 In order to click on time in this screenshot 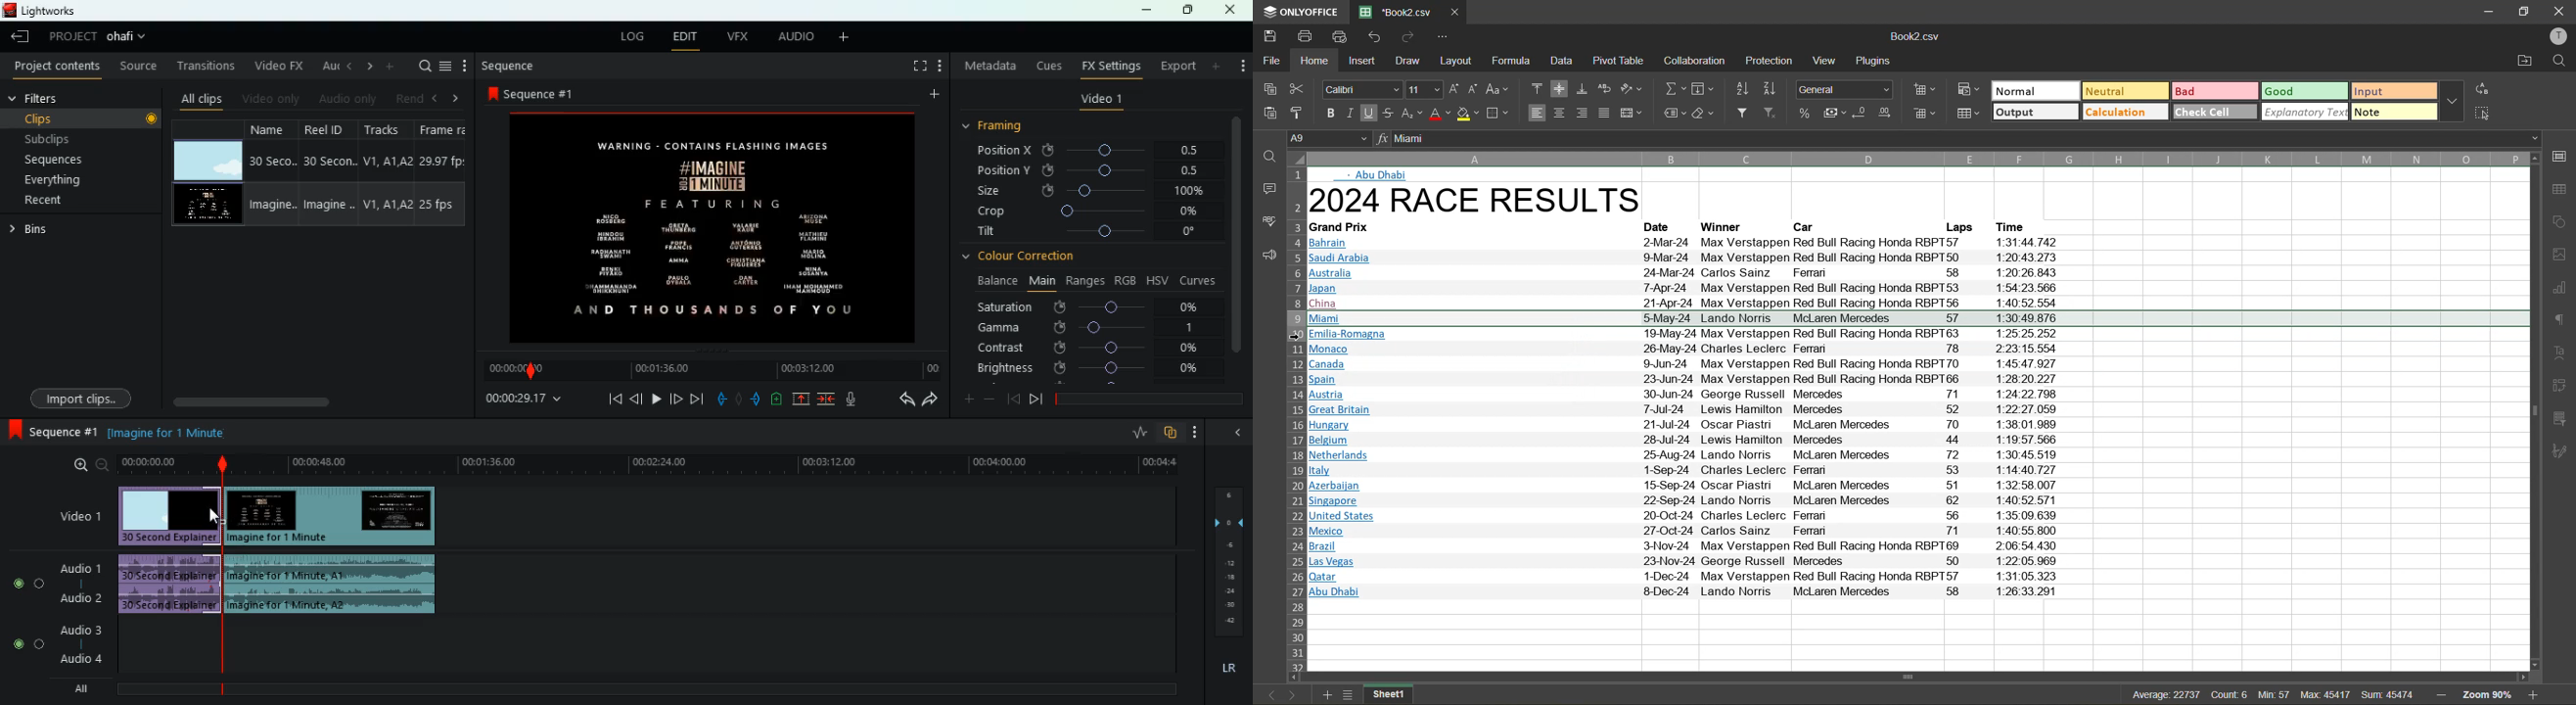, I will do `click(646, 464)`.